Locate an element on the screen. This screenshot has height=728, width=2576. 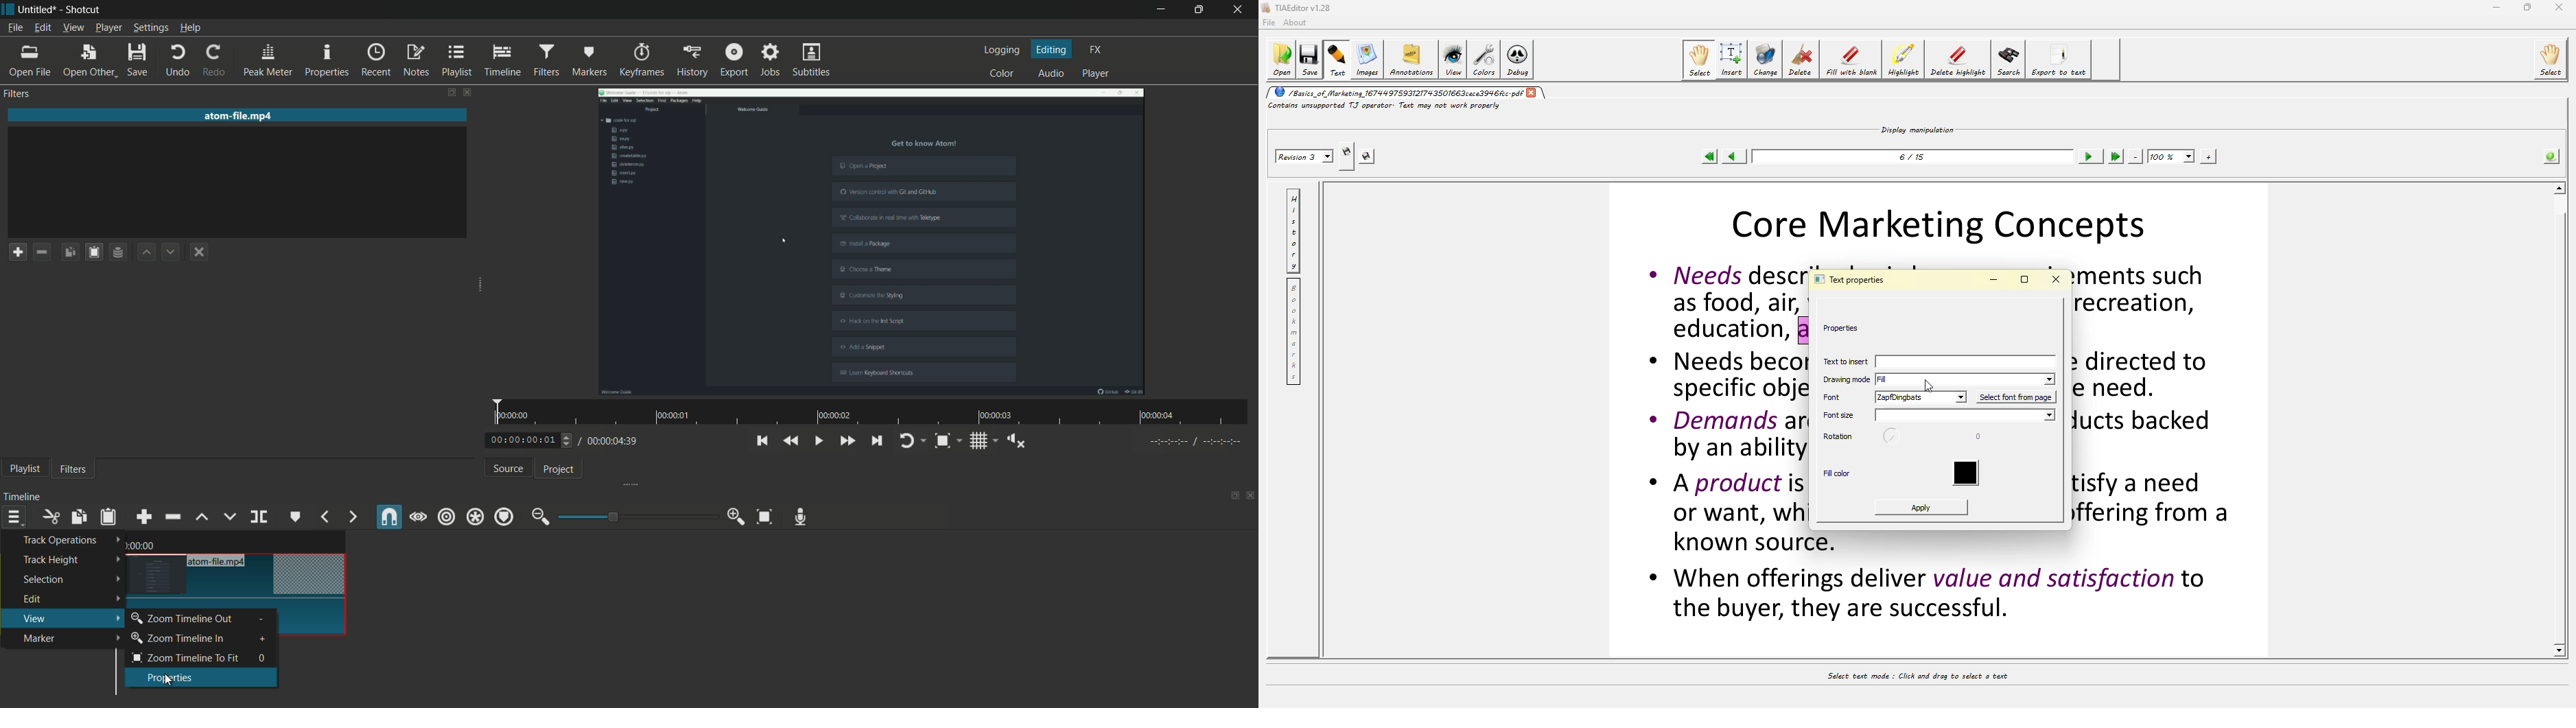
toggle play or pause is located at coordinates (817, 441).